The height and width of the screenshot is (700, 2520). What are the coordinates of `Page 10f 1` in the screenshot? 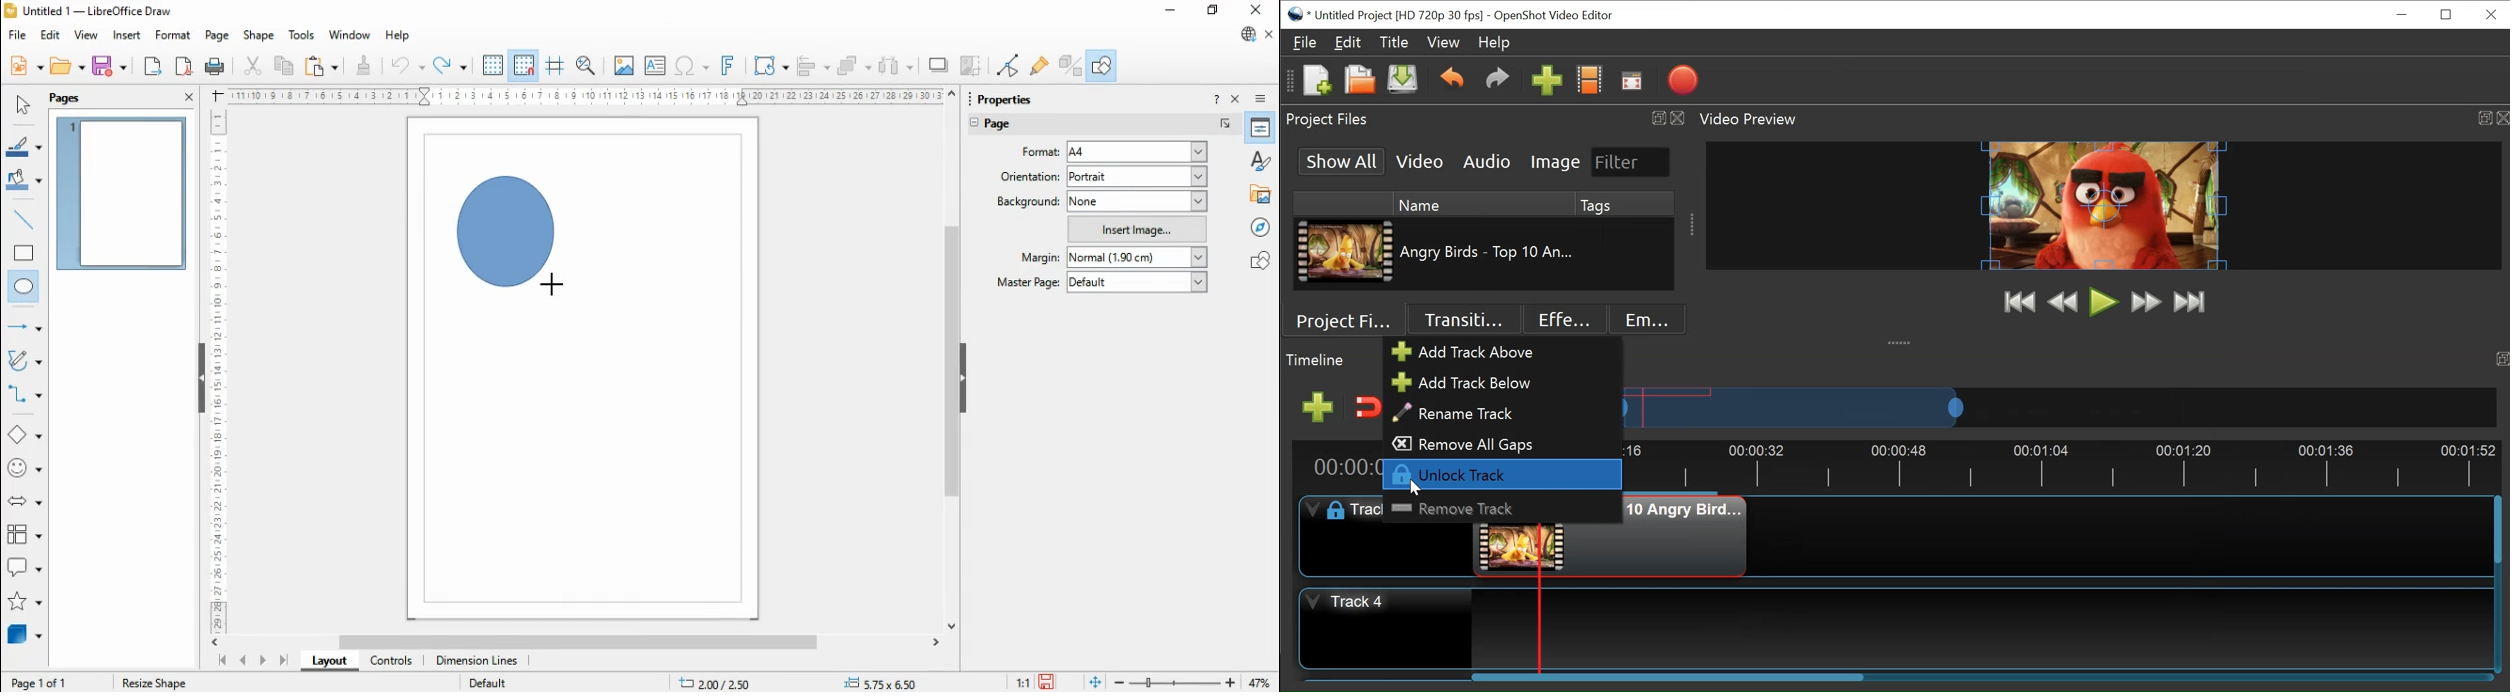 It's located at (41, 682).